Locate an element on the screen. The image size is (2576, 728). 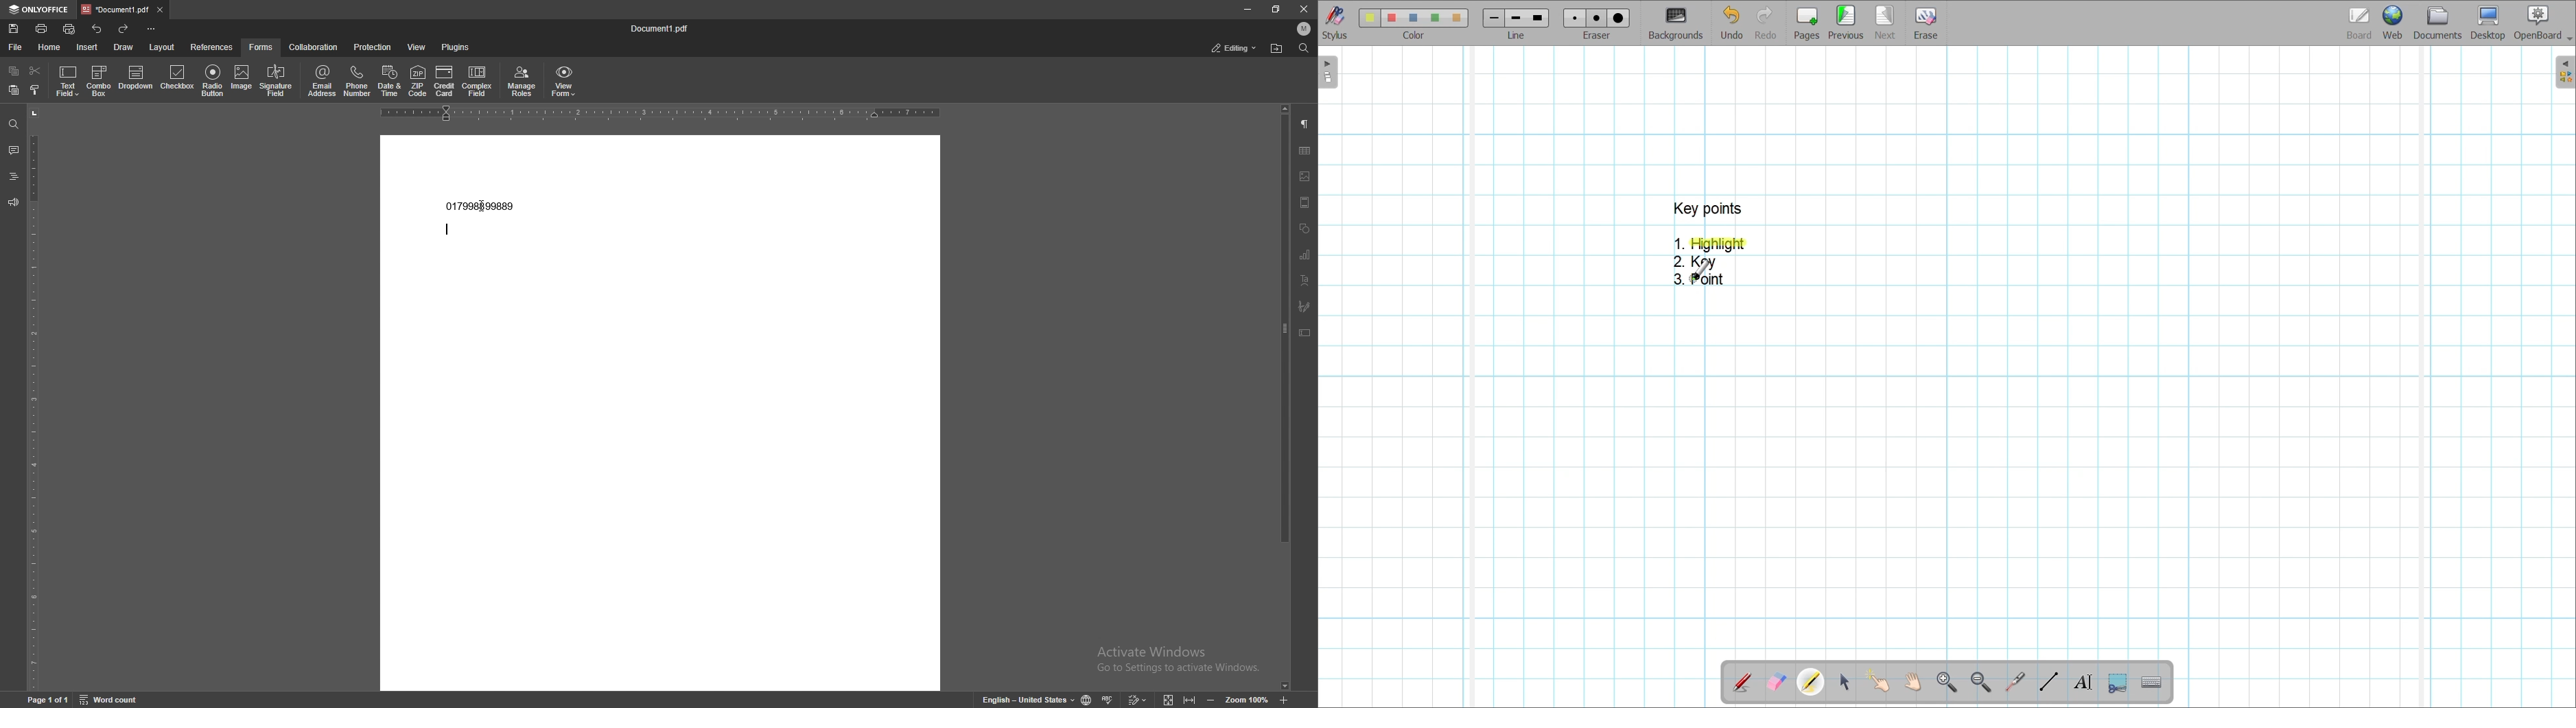
line 2 is located at coordinates (1514, 18).